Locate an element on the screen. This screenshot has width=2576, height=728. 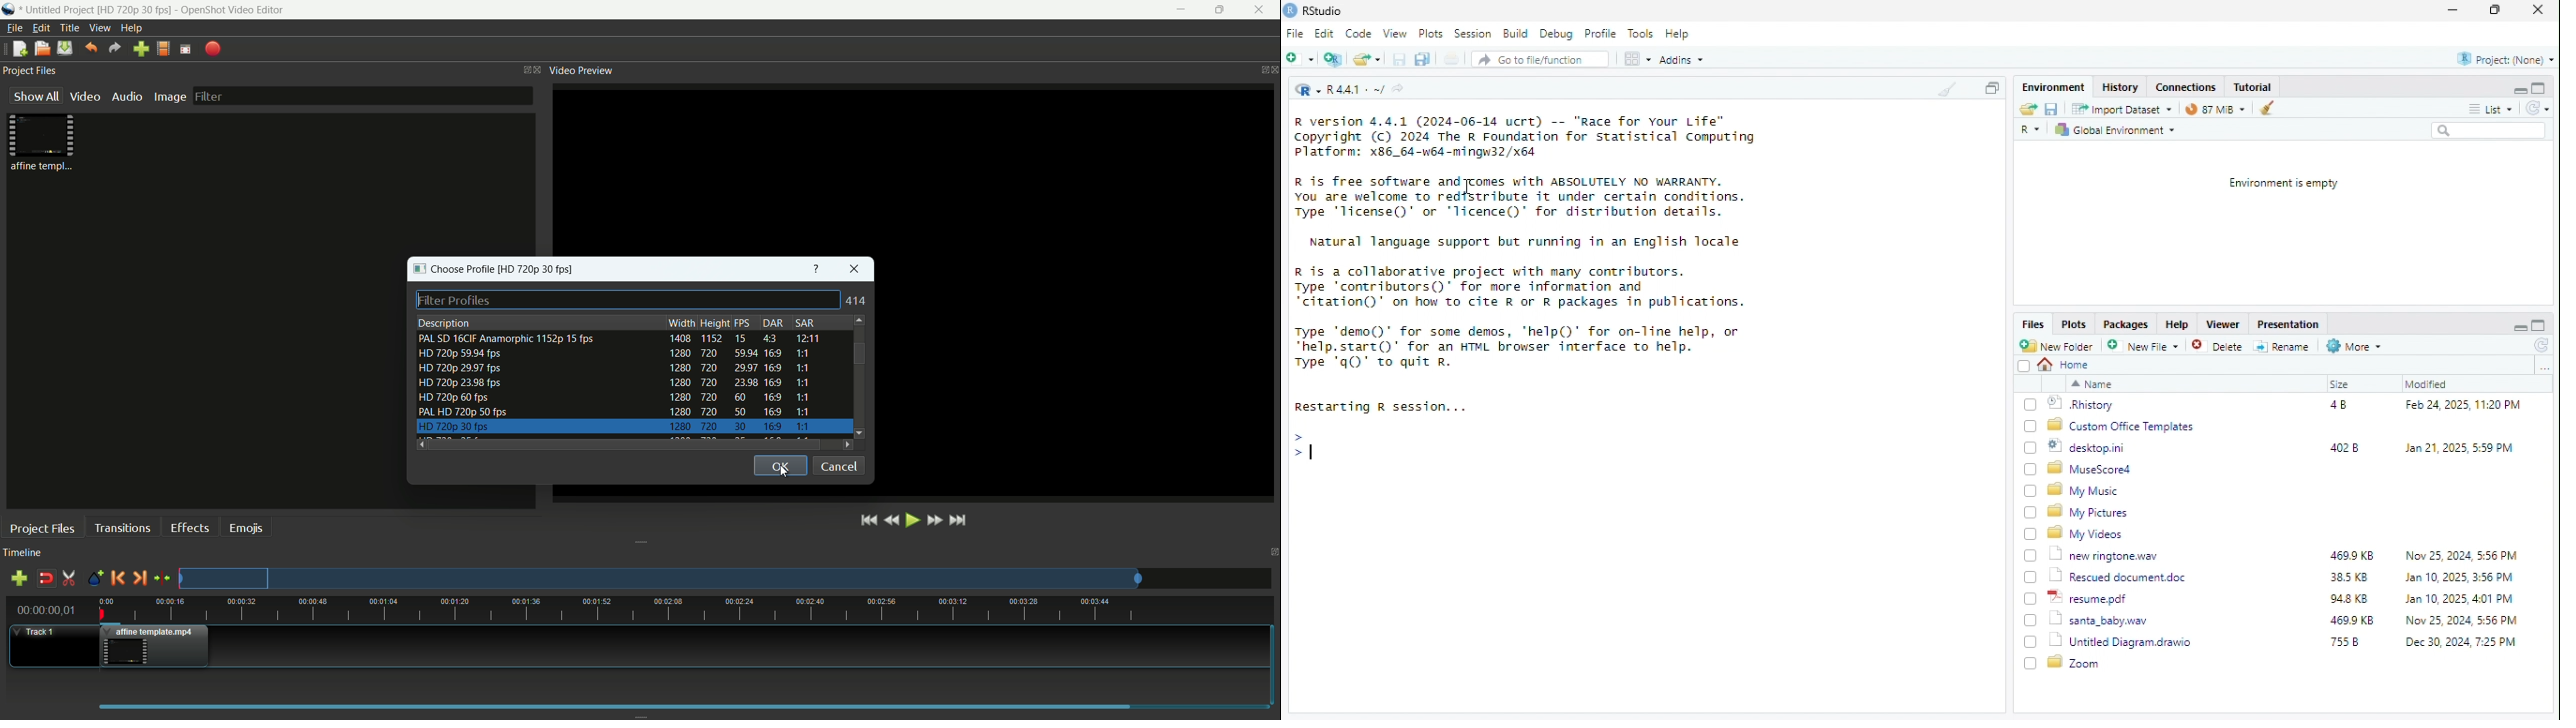
Rename is located at coordinates (2283, 347).